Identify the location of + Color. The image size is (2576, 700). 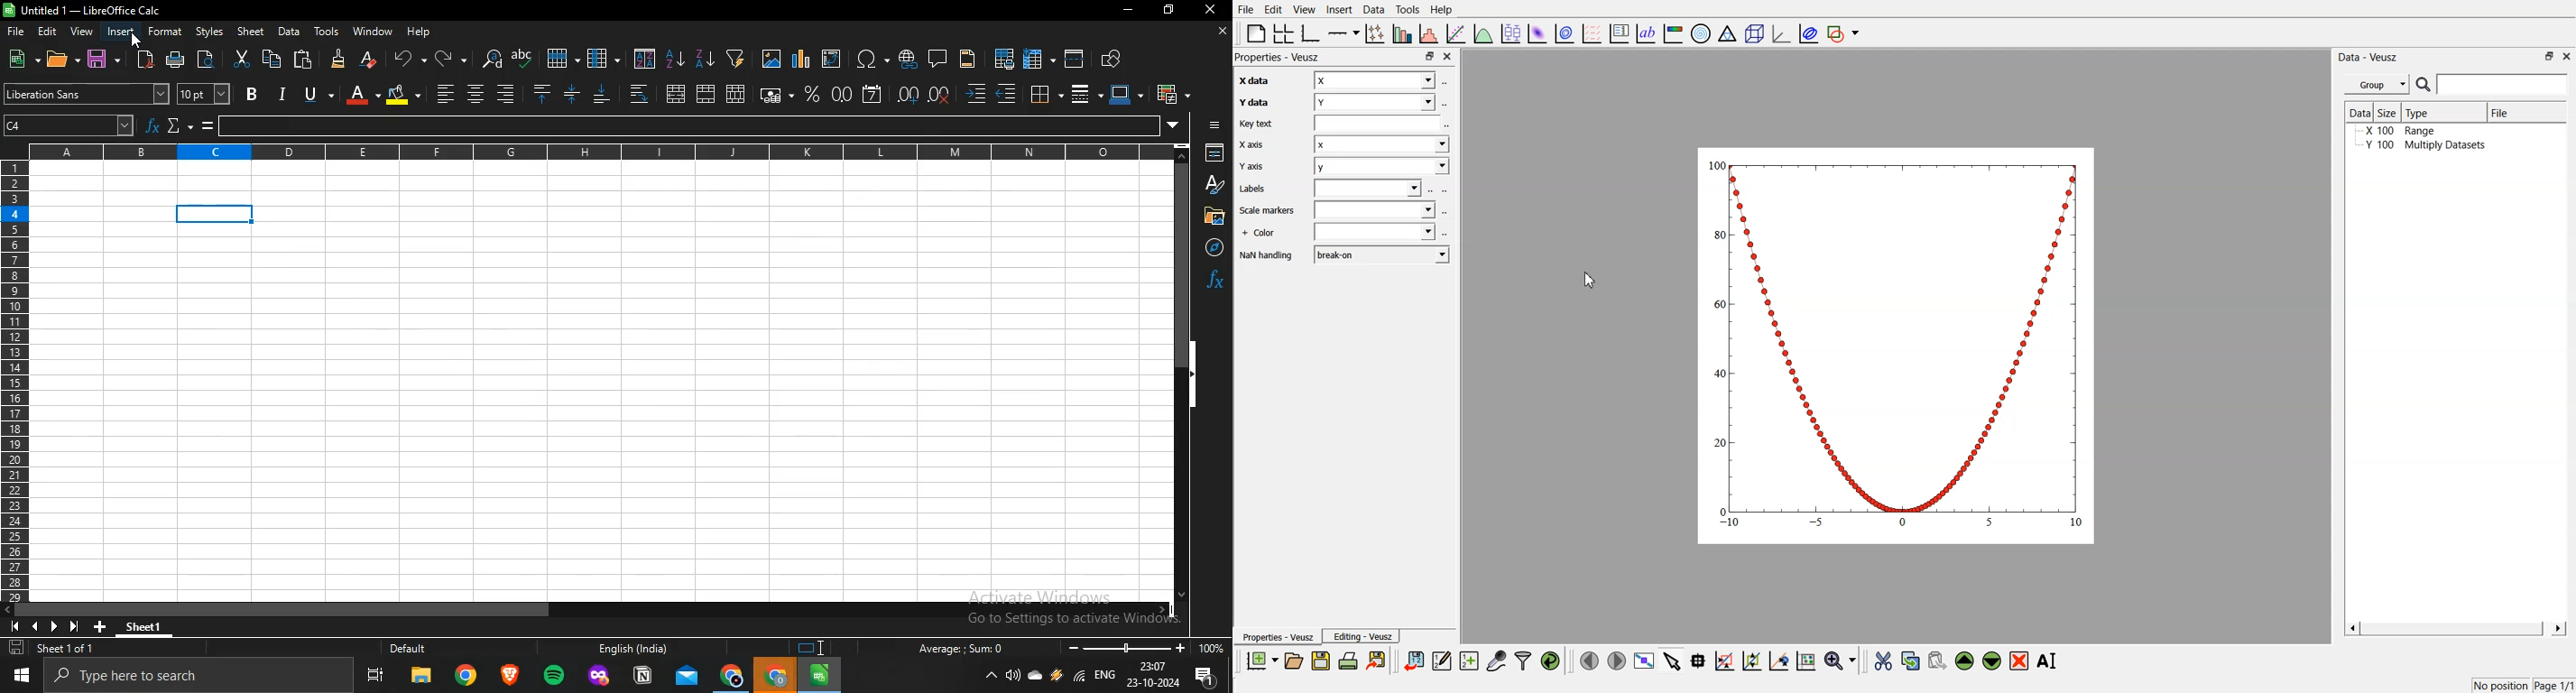
(1260, 232).